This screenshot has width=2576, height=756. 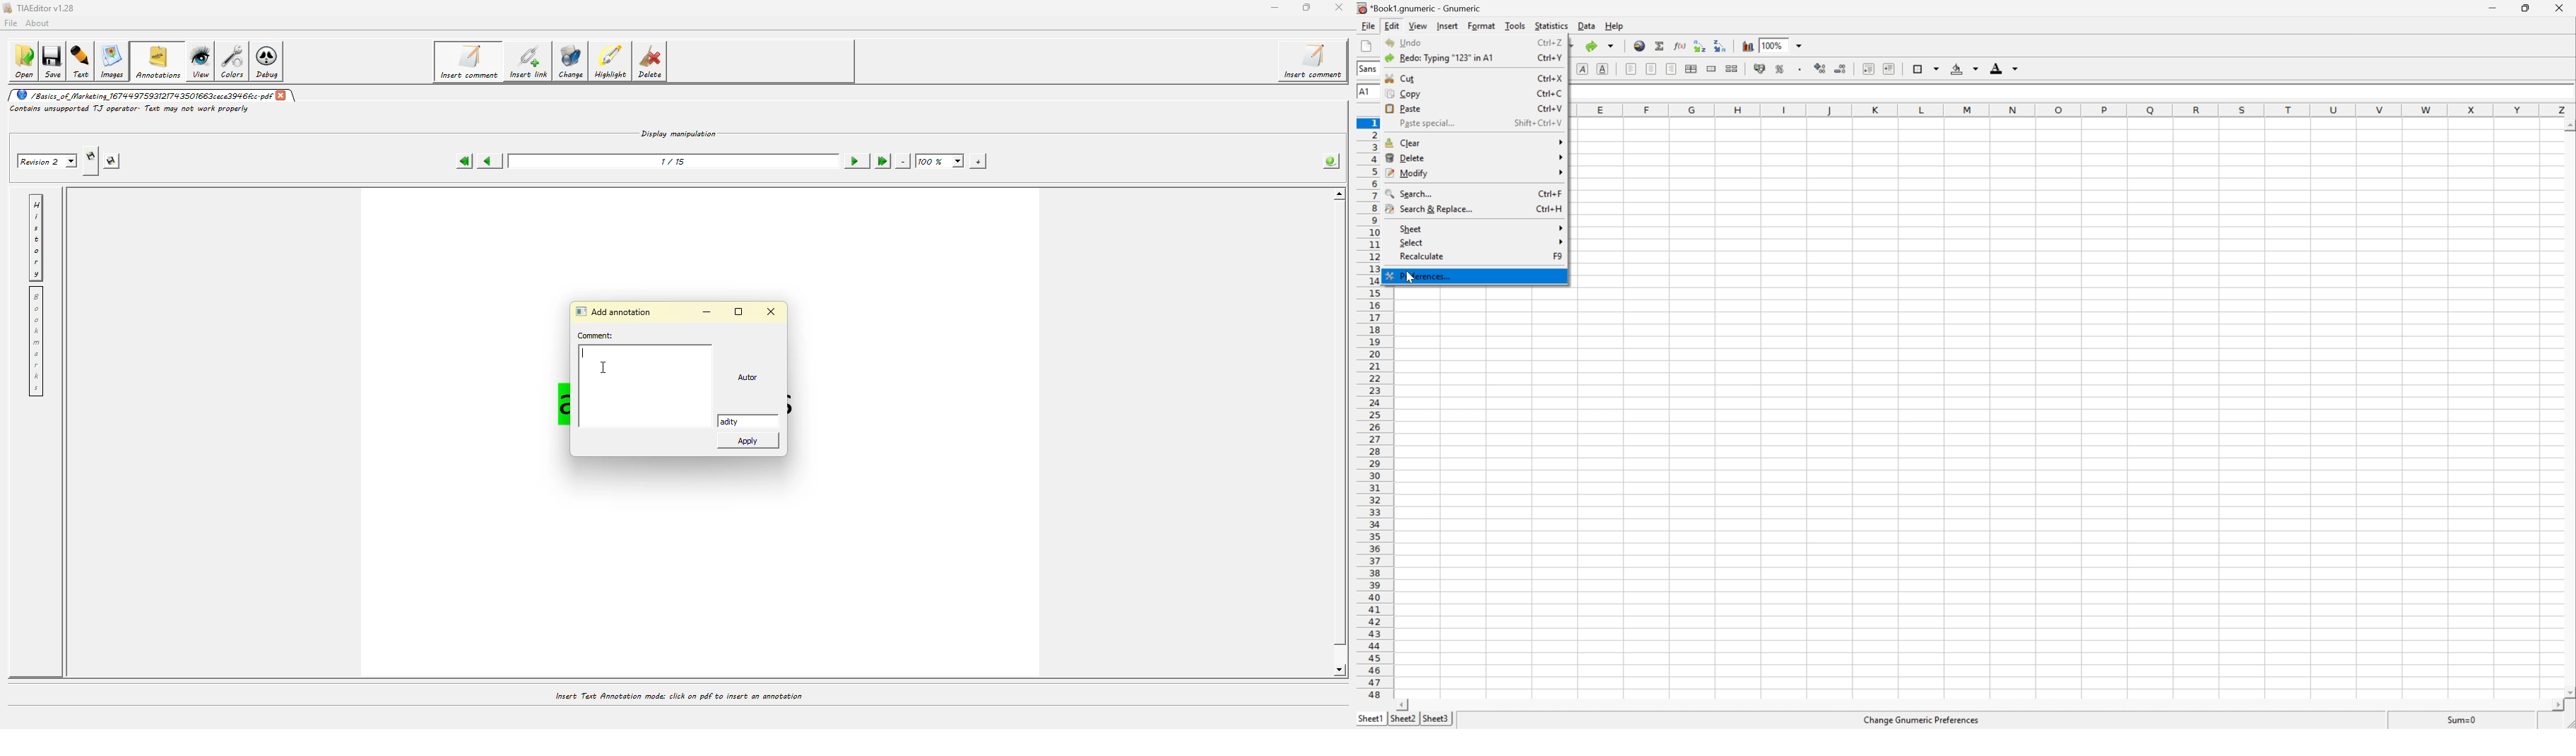 I want to click on paste special  shift+ctrl+v, so click(x=1477, y=123).